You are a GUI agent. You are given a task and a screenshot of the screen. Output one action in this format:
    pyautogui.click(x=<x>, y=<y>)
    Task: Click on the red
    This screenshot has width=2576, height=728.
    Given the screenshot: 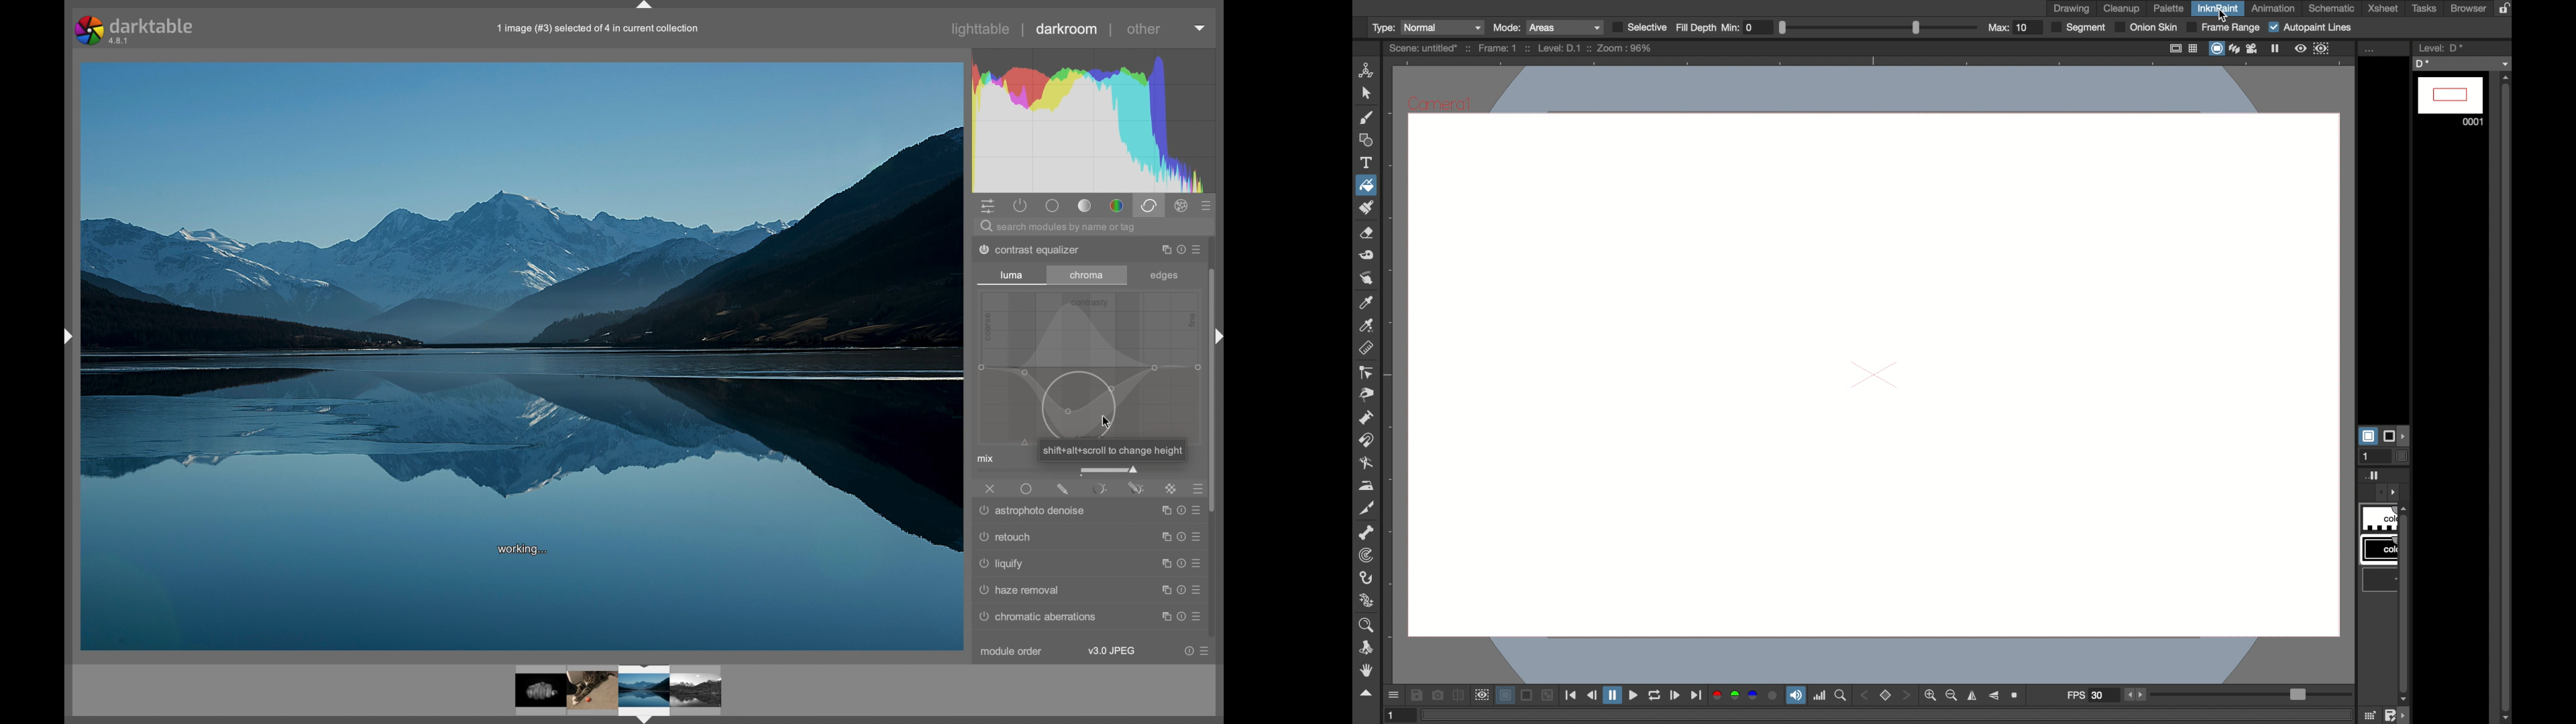 What is the action you would take?
    pyautogui.click(x=1717, y=697)
    